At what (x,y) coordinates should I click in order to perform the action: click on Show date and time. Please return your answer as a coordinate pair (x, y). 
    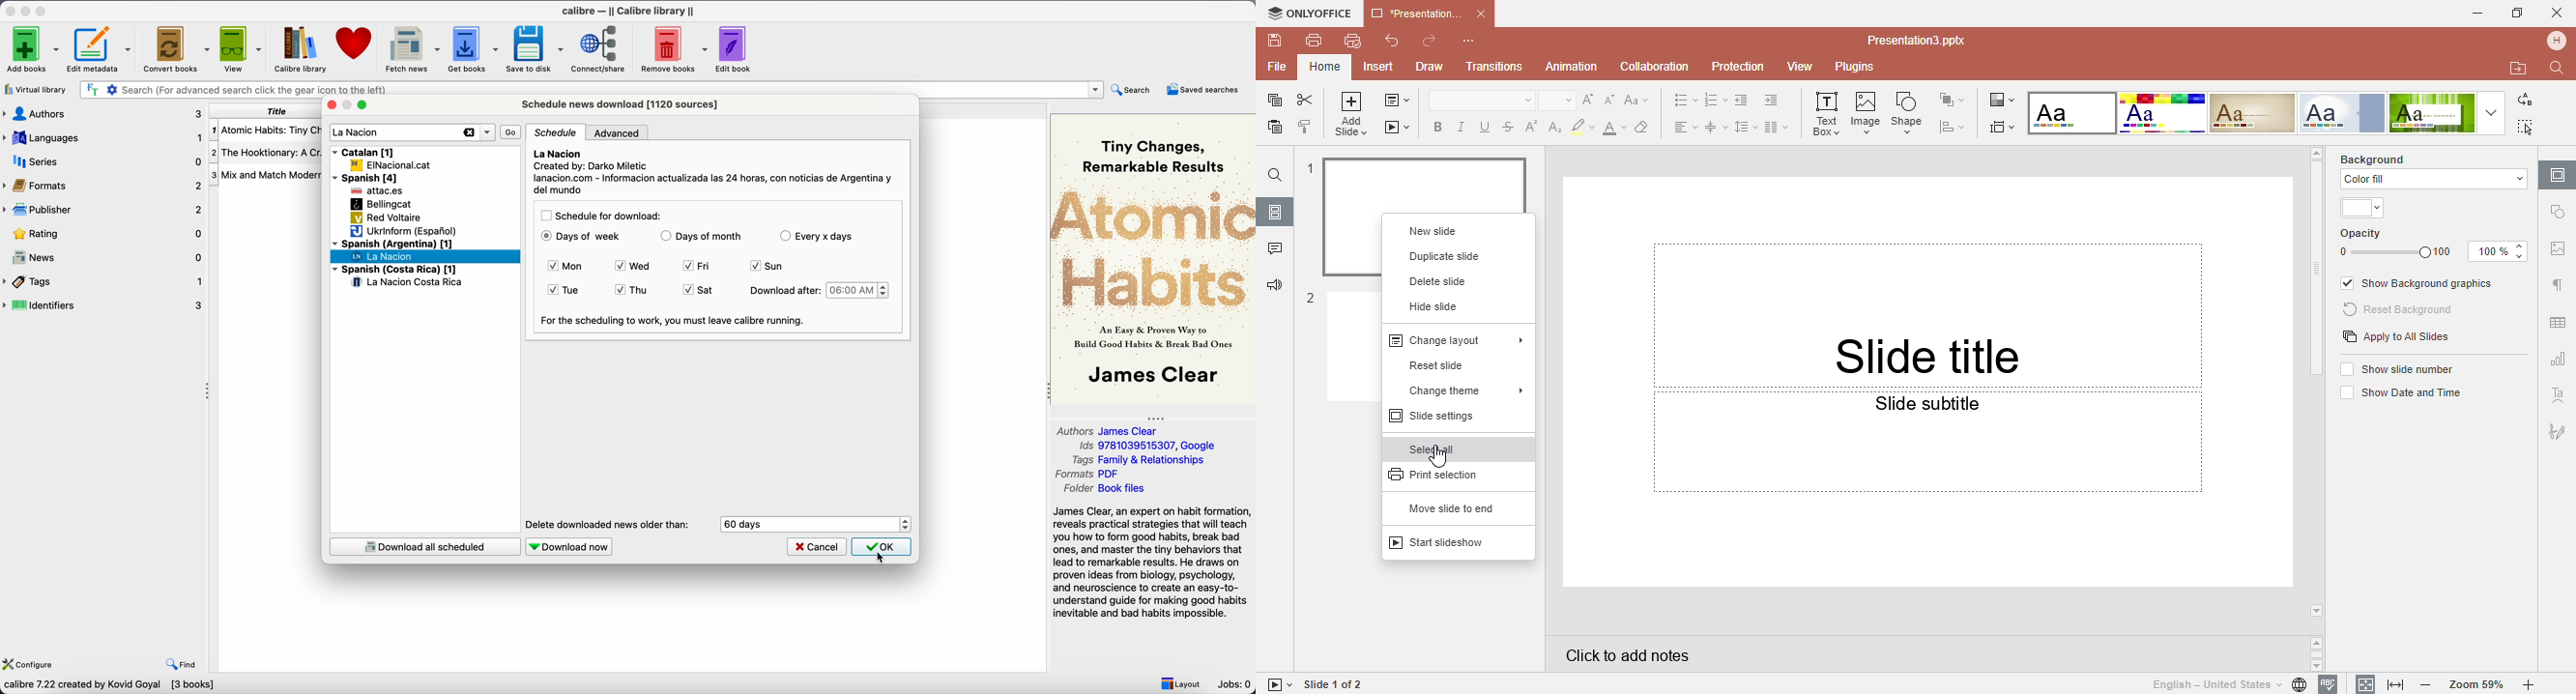
    Looking at the image, I should click on (2398, 394).